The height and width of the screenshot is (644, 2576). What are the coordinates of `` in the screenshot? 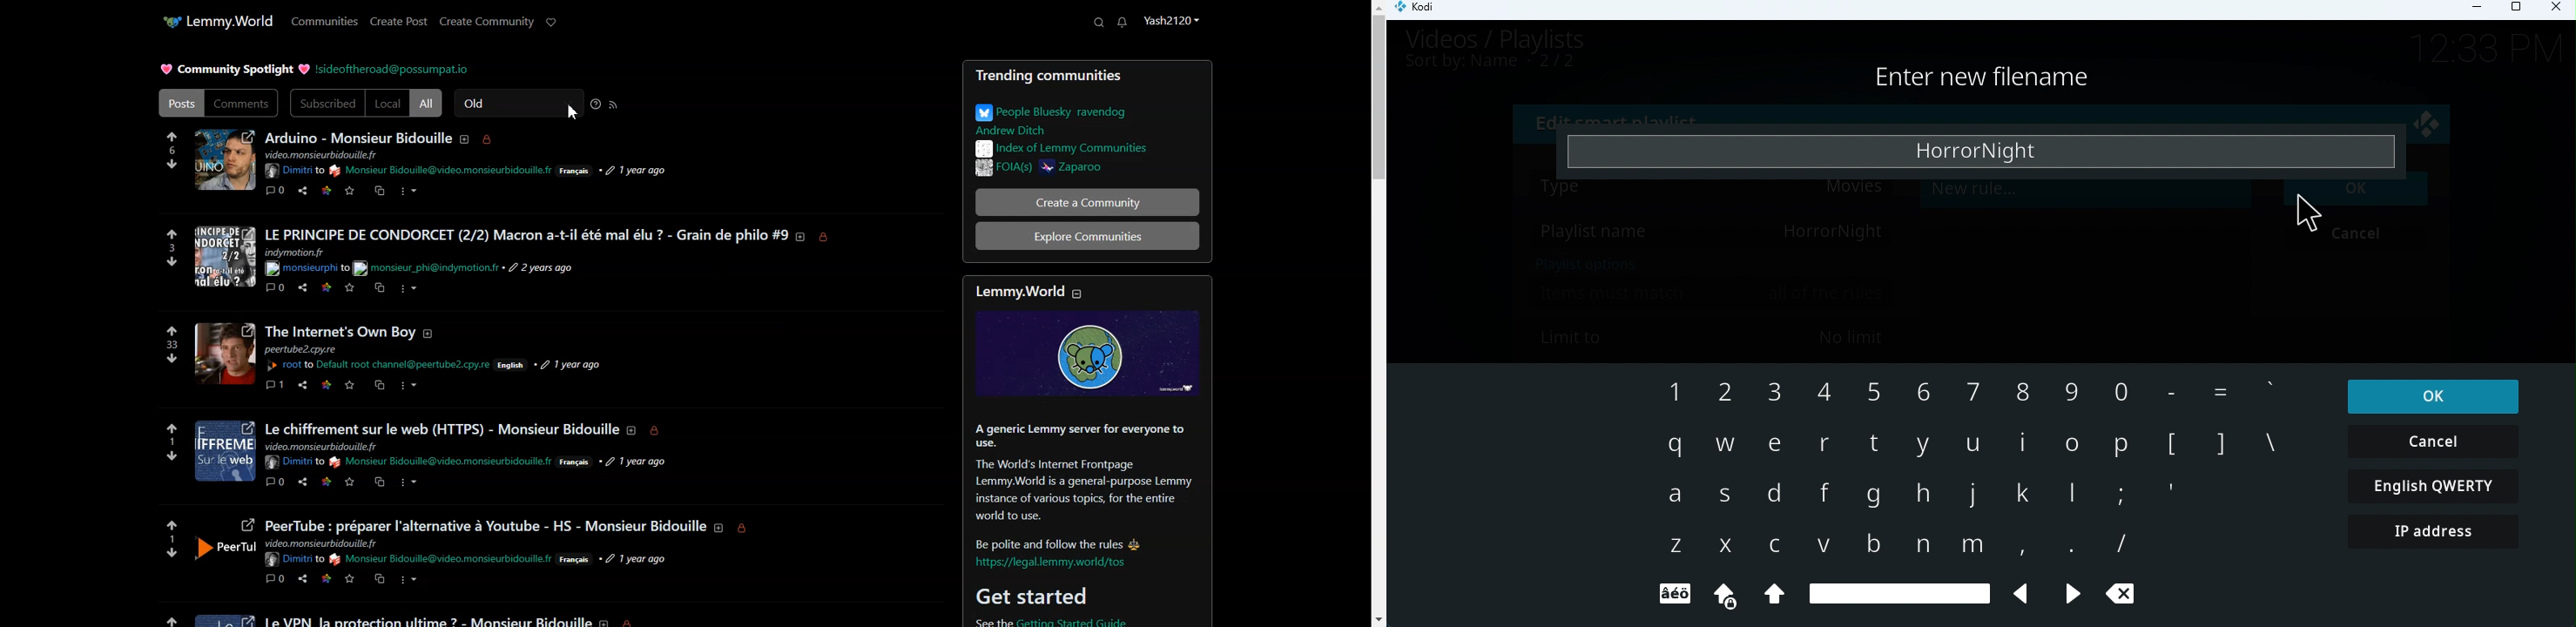 It's located at (327, 579).